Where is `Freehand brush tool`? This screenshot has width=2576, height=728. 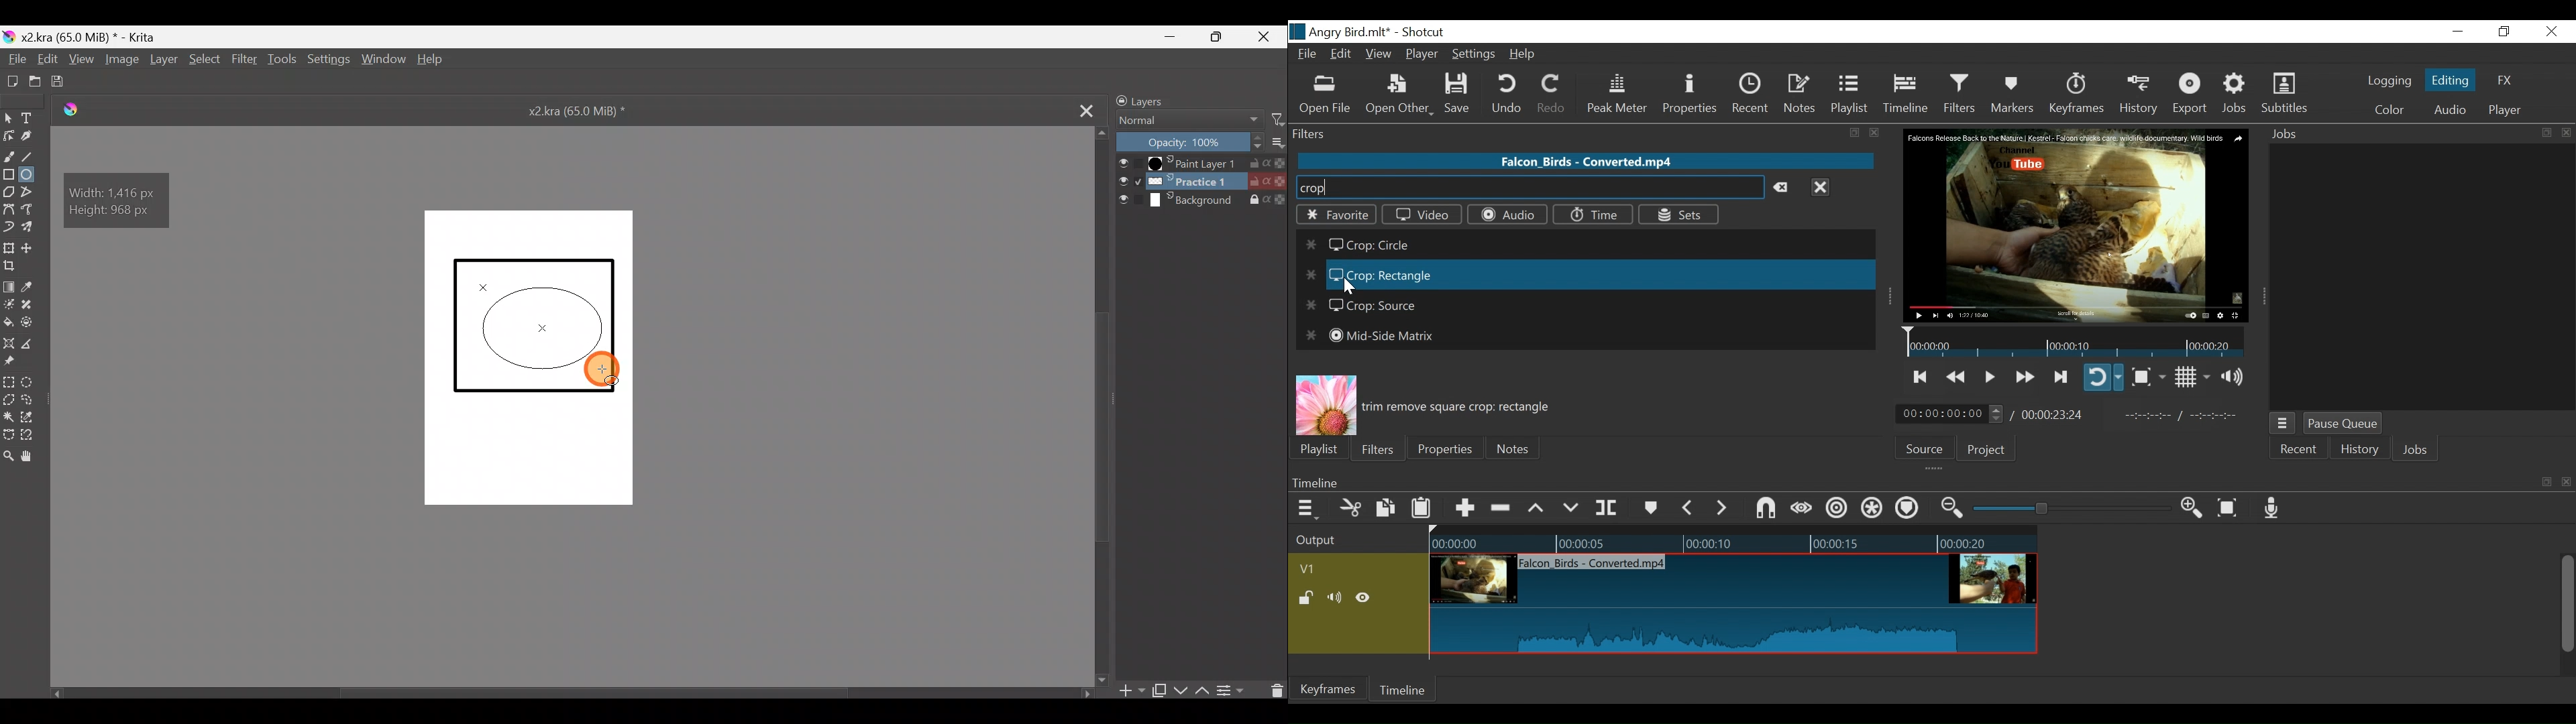 Freehand brush tool is located at coordinates (9, 154).